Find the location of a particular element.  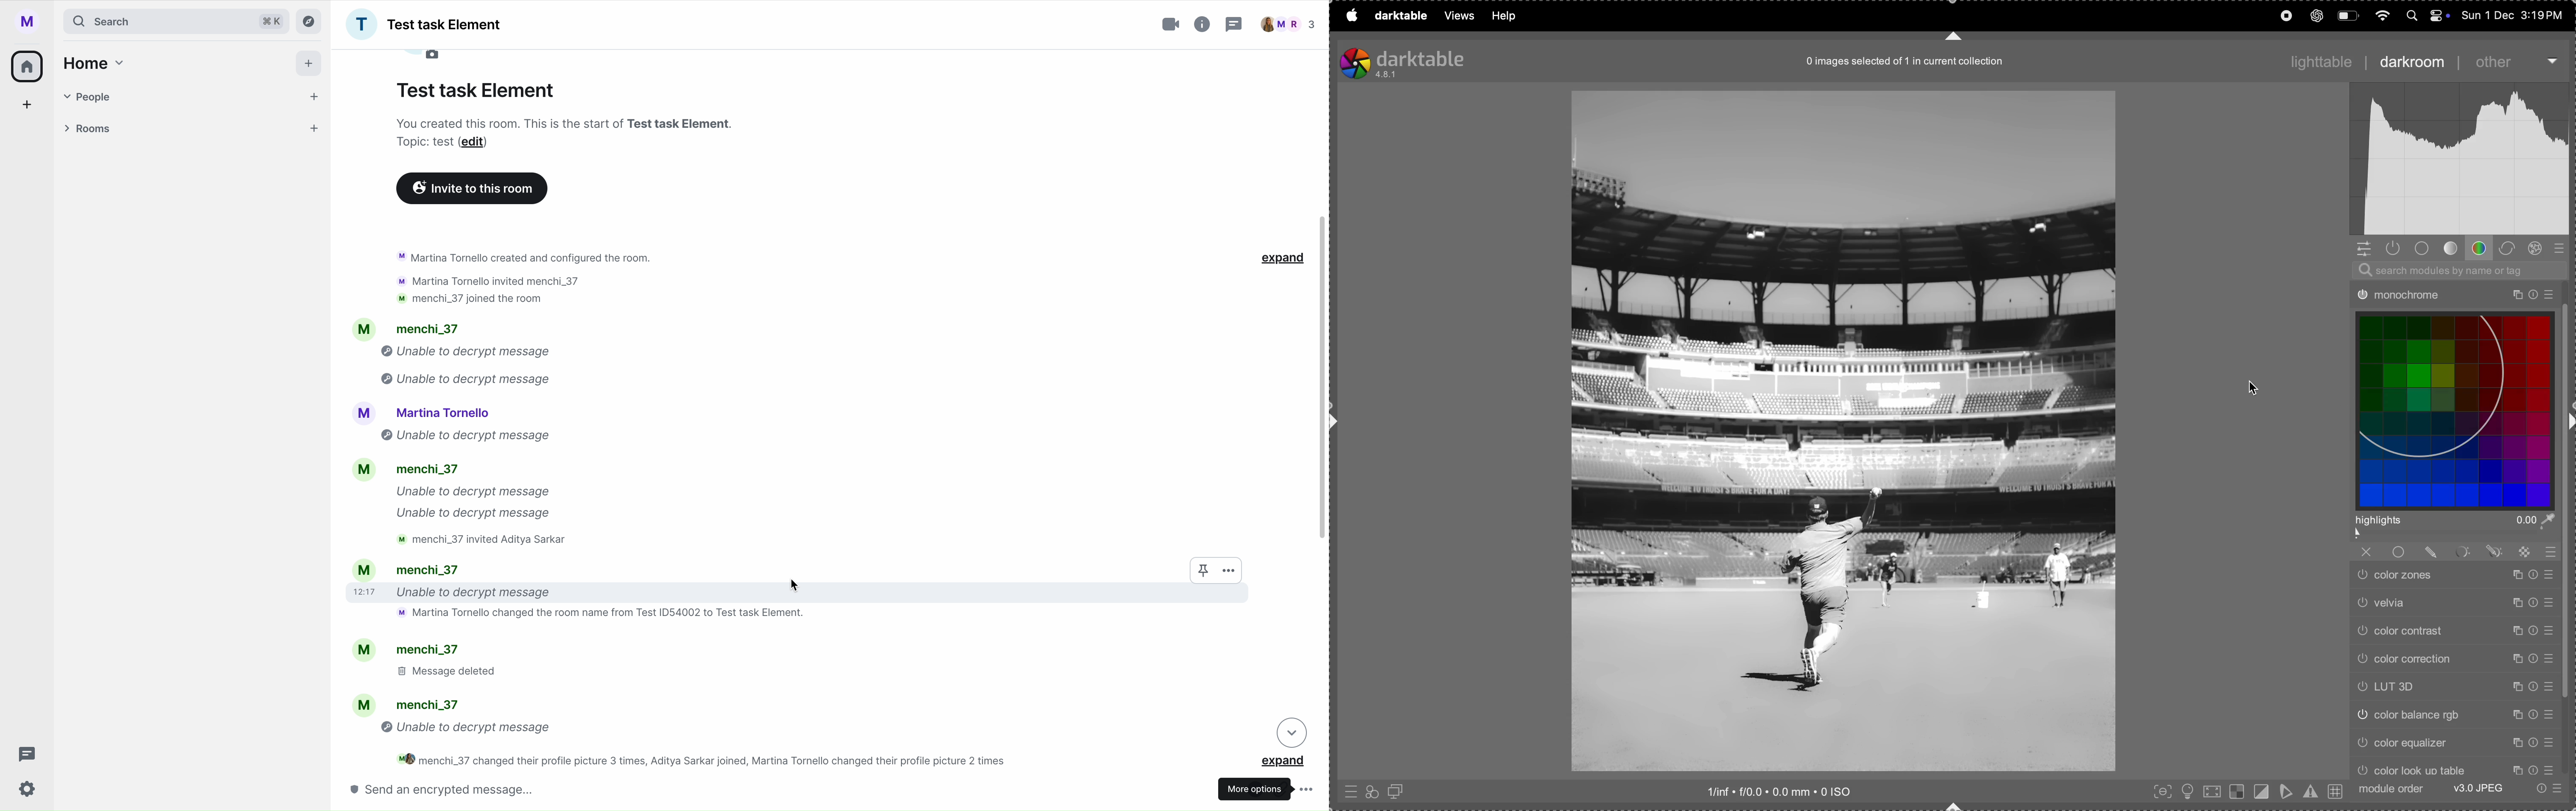

 is located at coordinates (1952, 37).